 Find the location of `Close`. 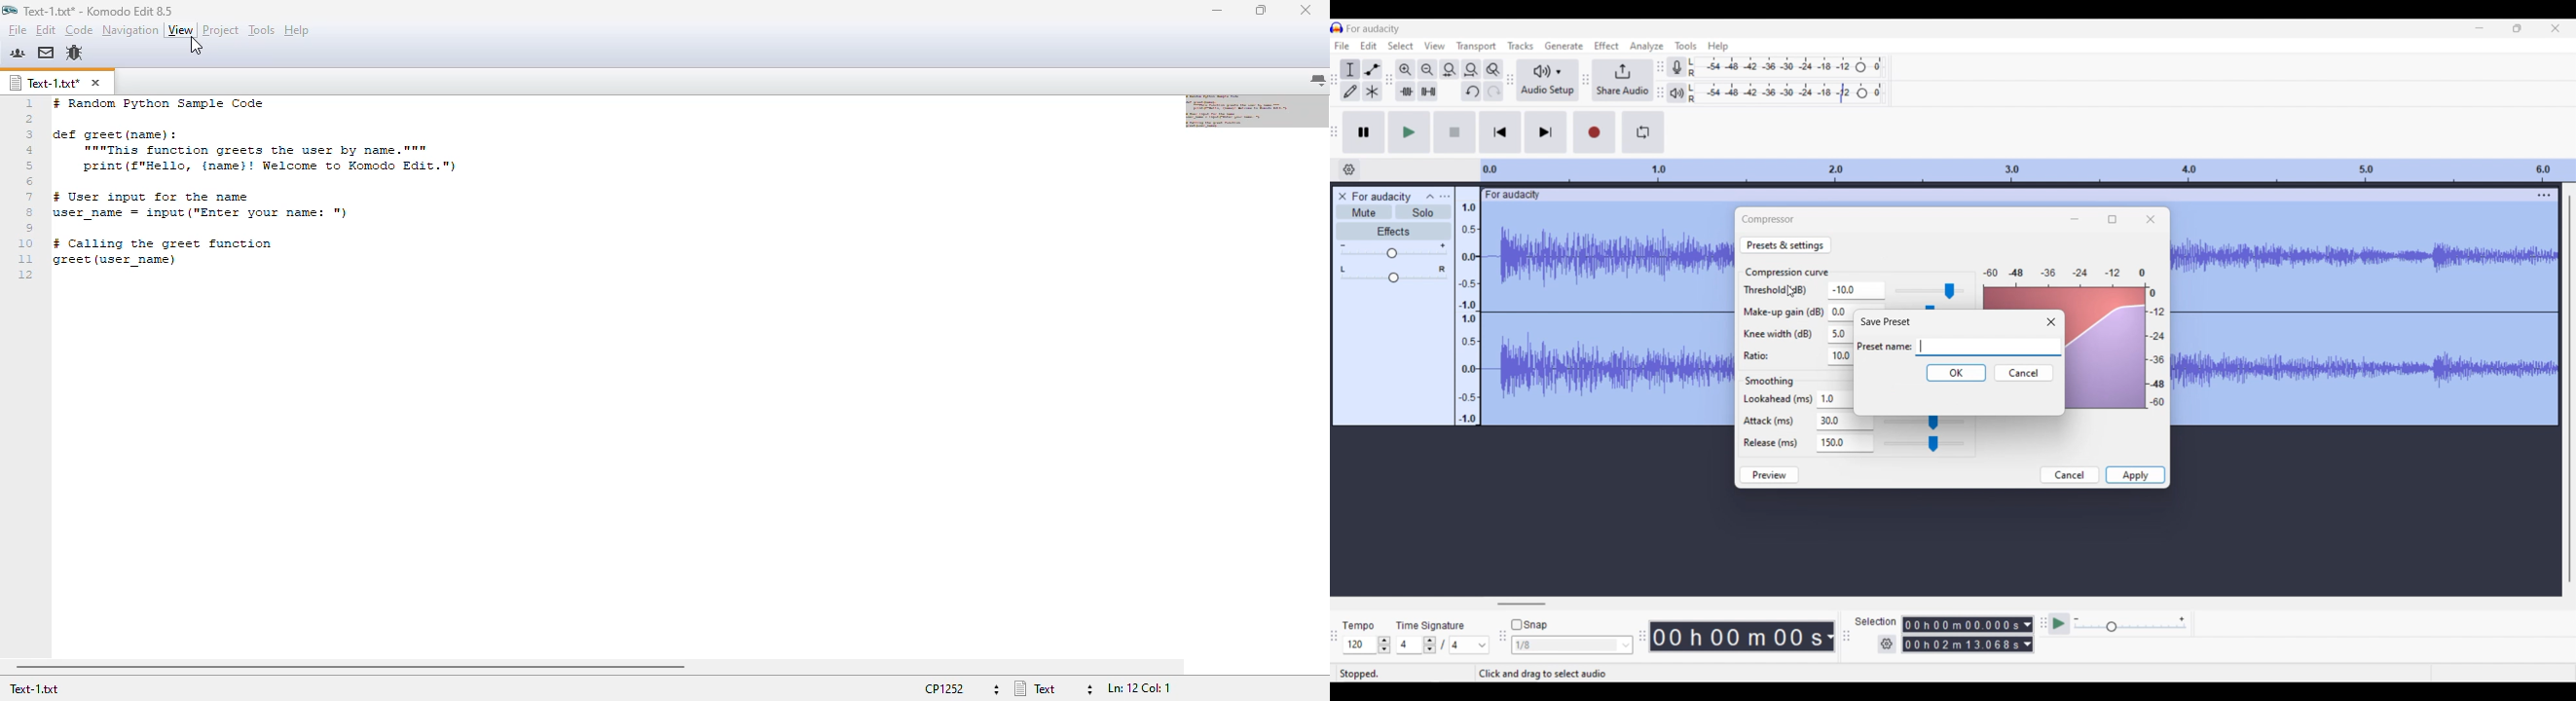

Close is located at coordinates (2150, 219).